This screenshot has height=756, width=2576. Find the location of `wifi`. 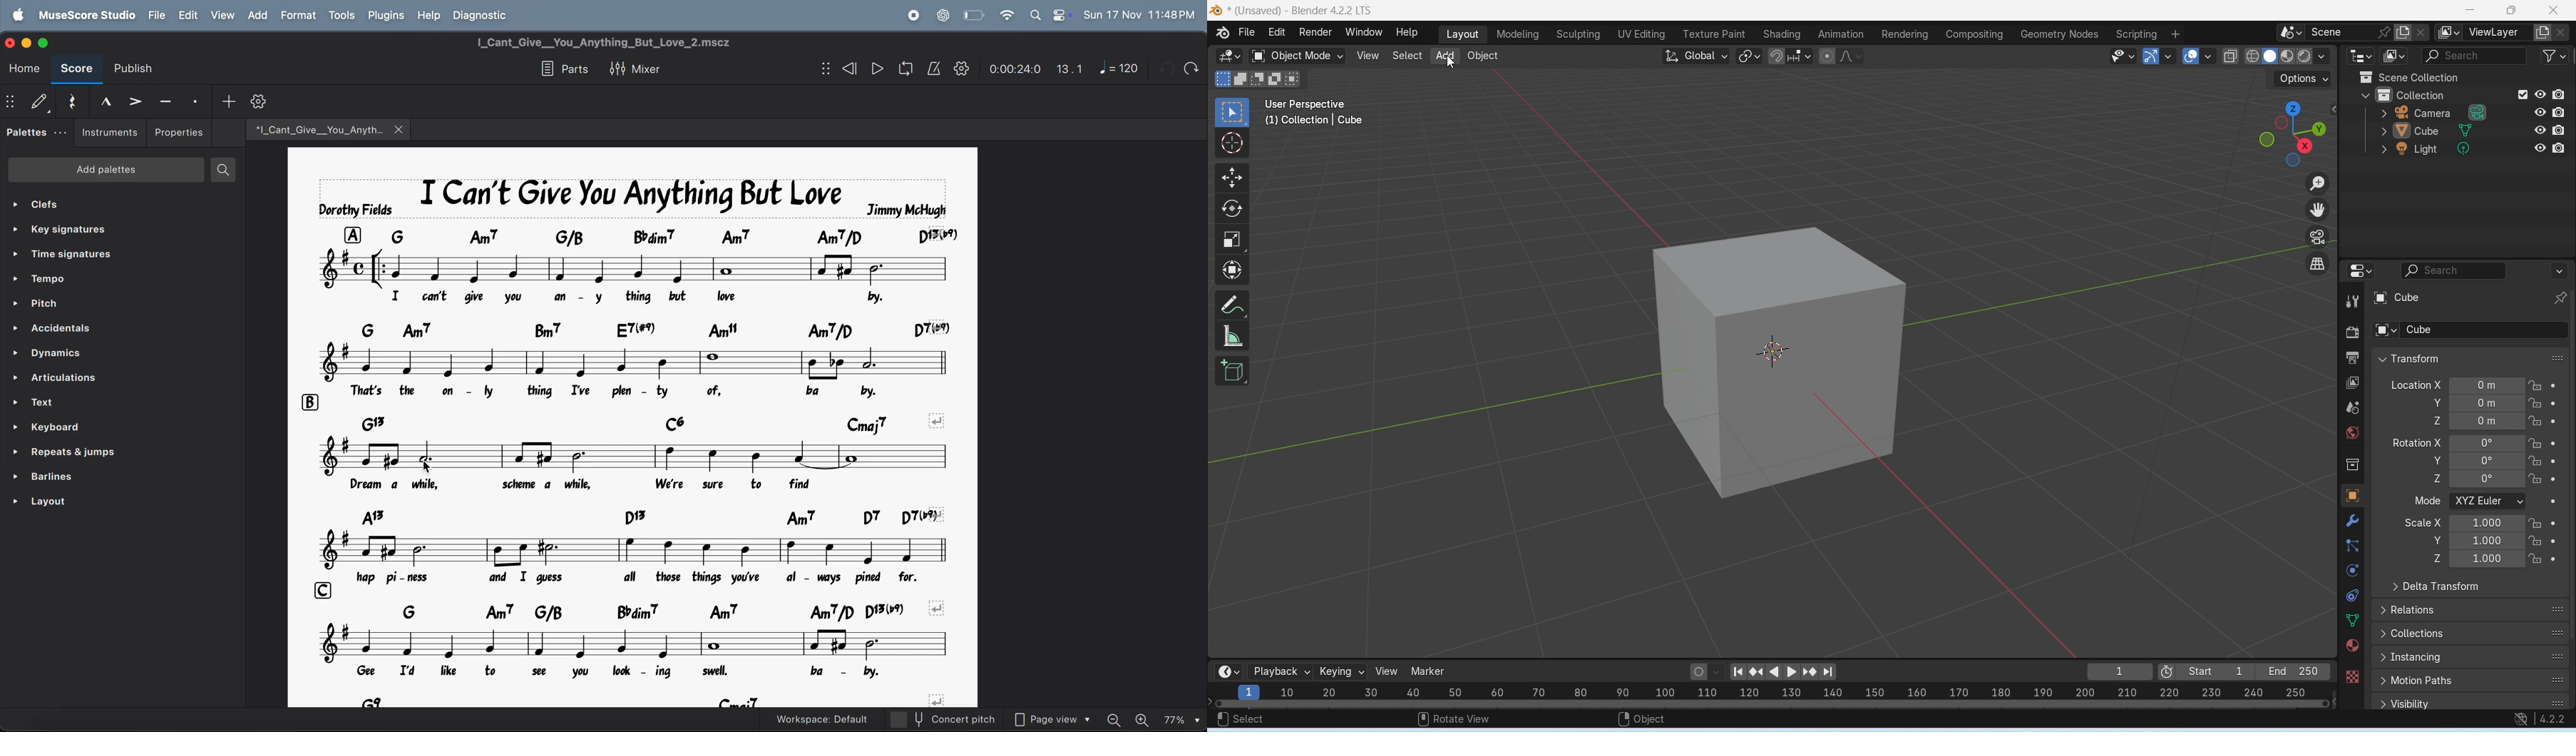

wifi is located at coordinates (1007, 16).